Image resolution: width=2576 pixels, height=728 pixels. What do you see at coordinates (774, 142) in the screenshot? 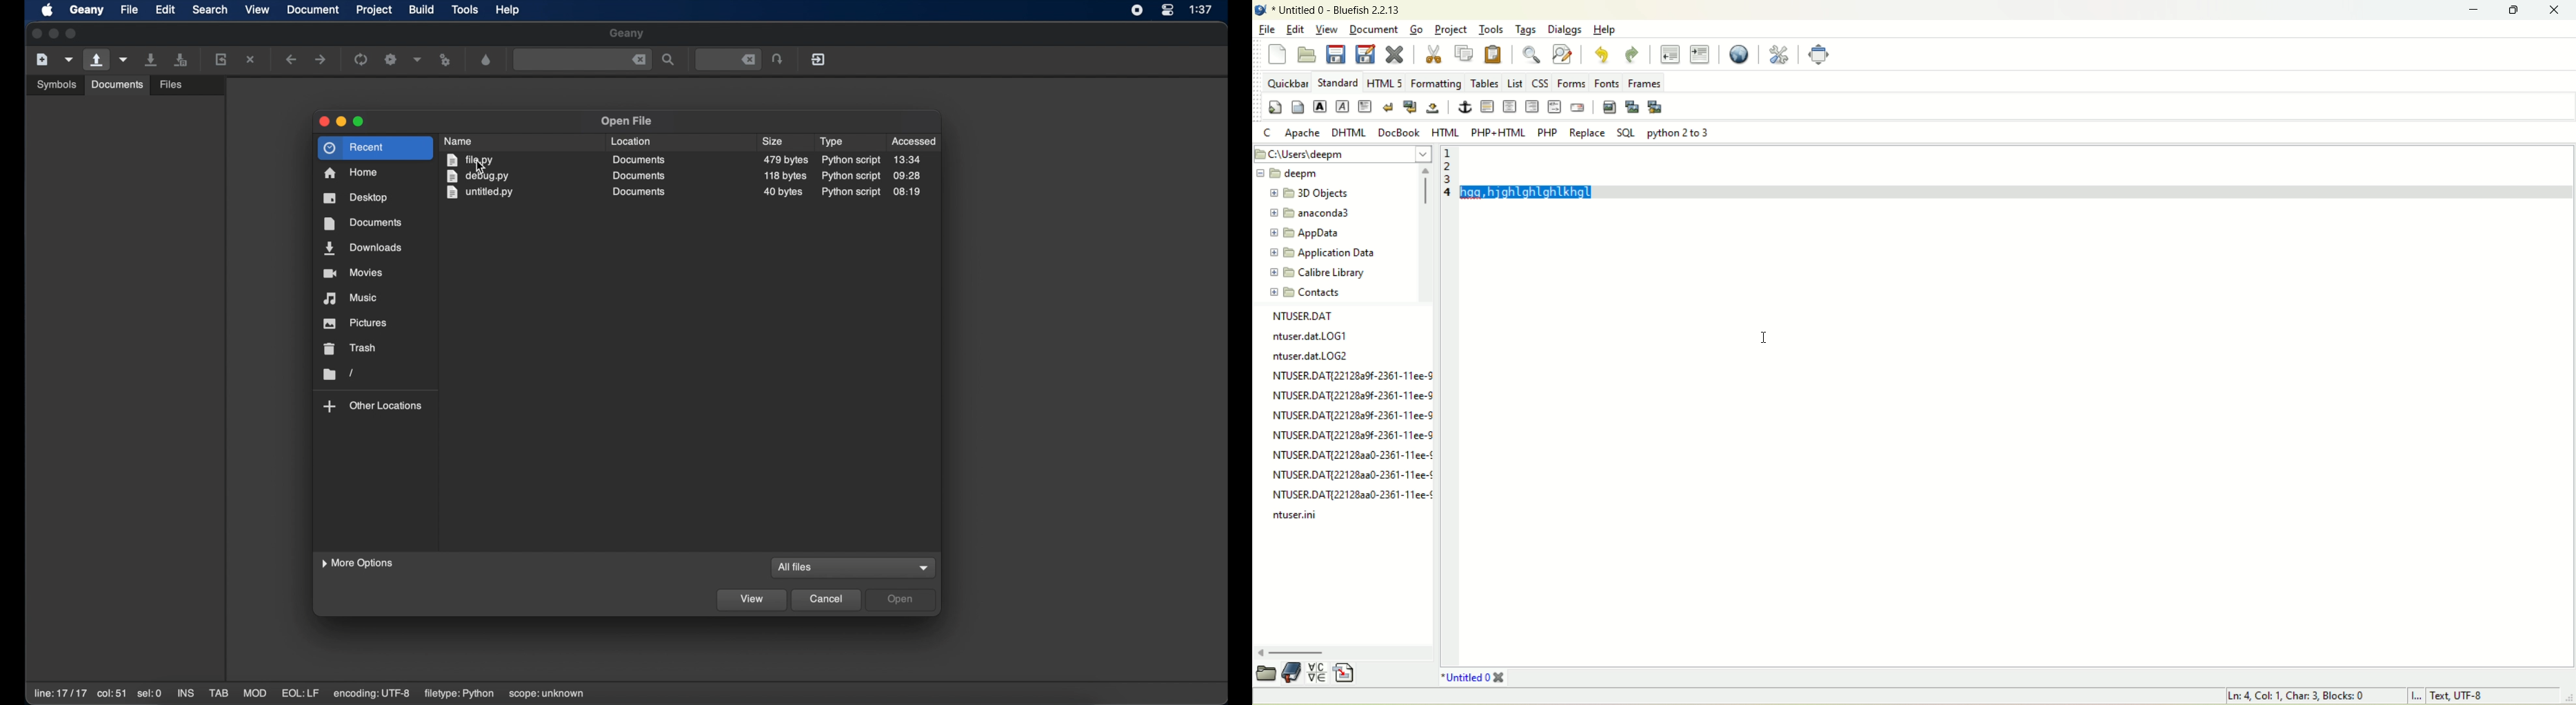
I see `size` at bounding box center [774, 142].